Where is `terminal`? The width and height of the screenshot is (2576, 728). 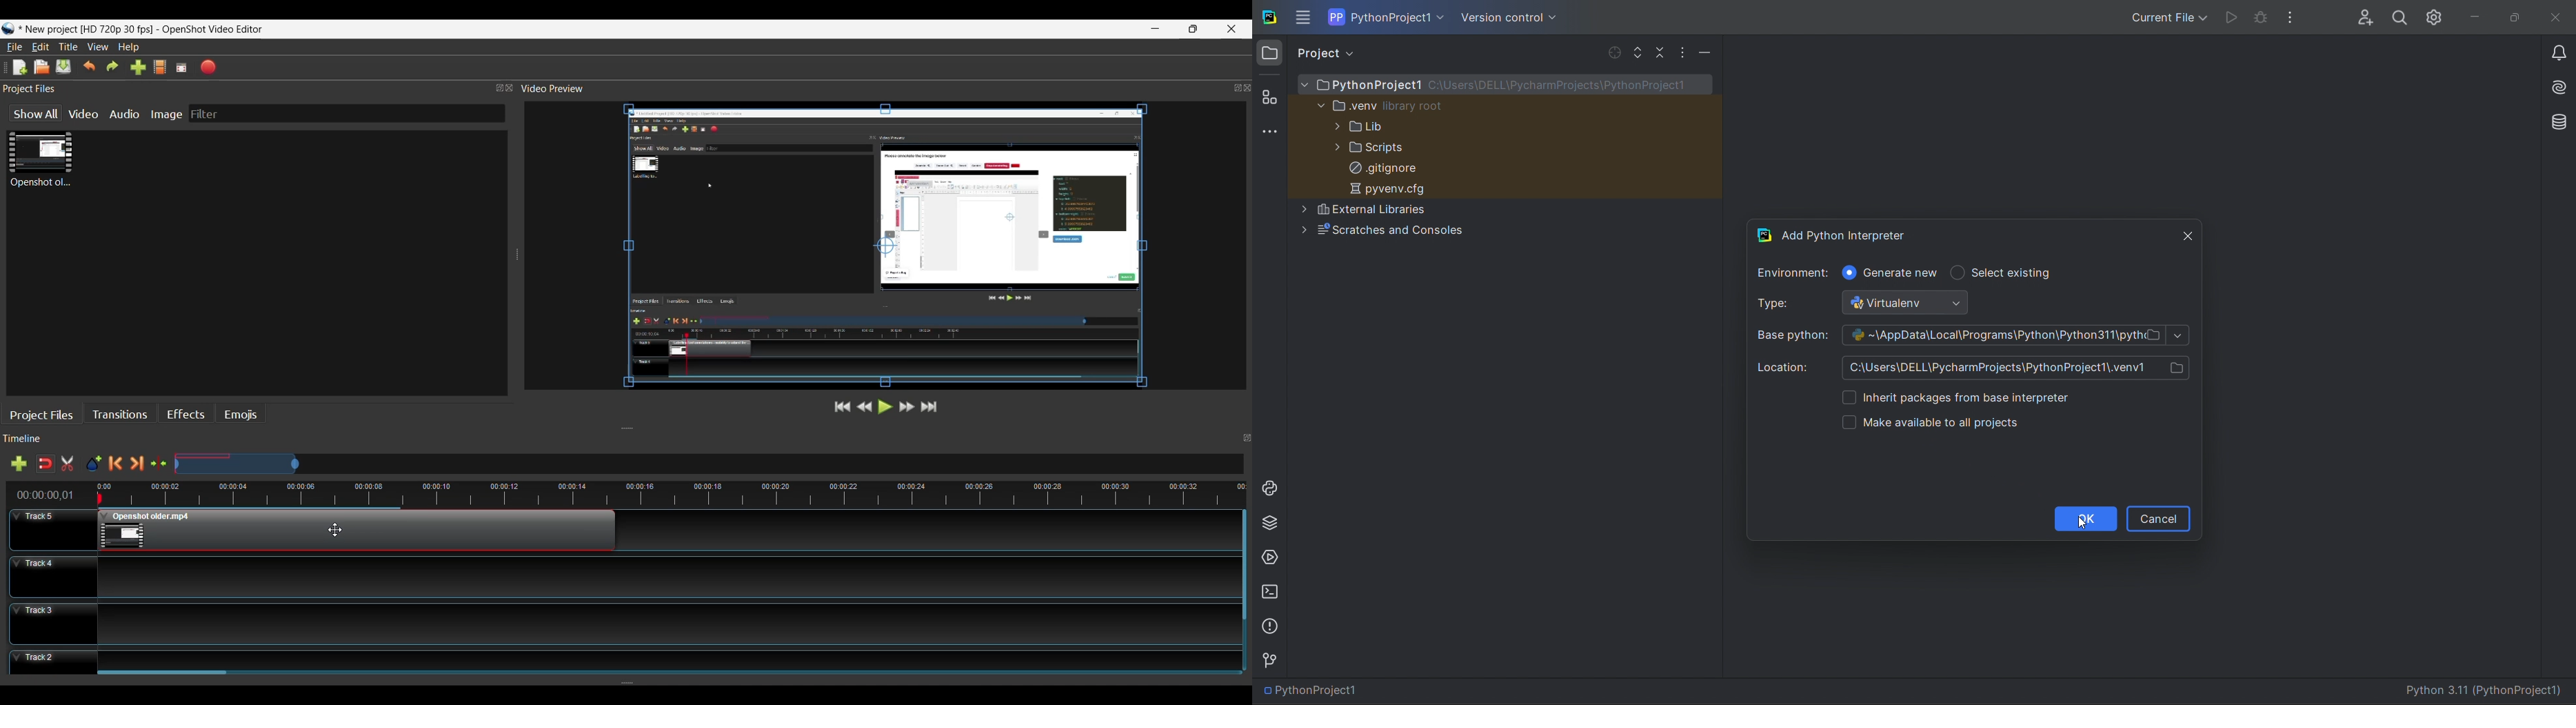
terminal is located at coordinates (1272, 593).